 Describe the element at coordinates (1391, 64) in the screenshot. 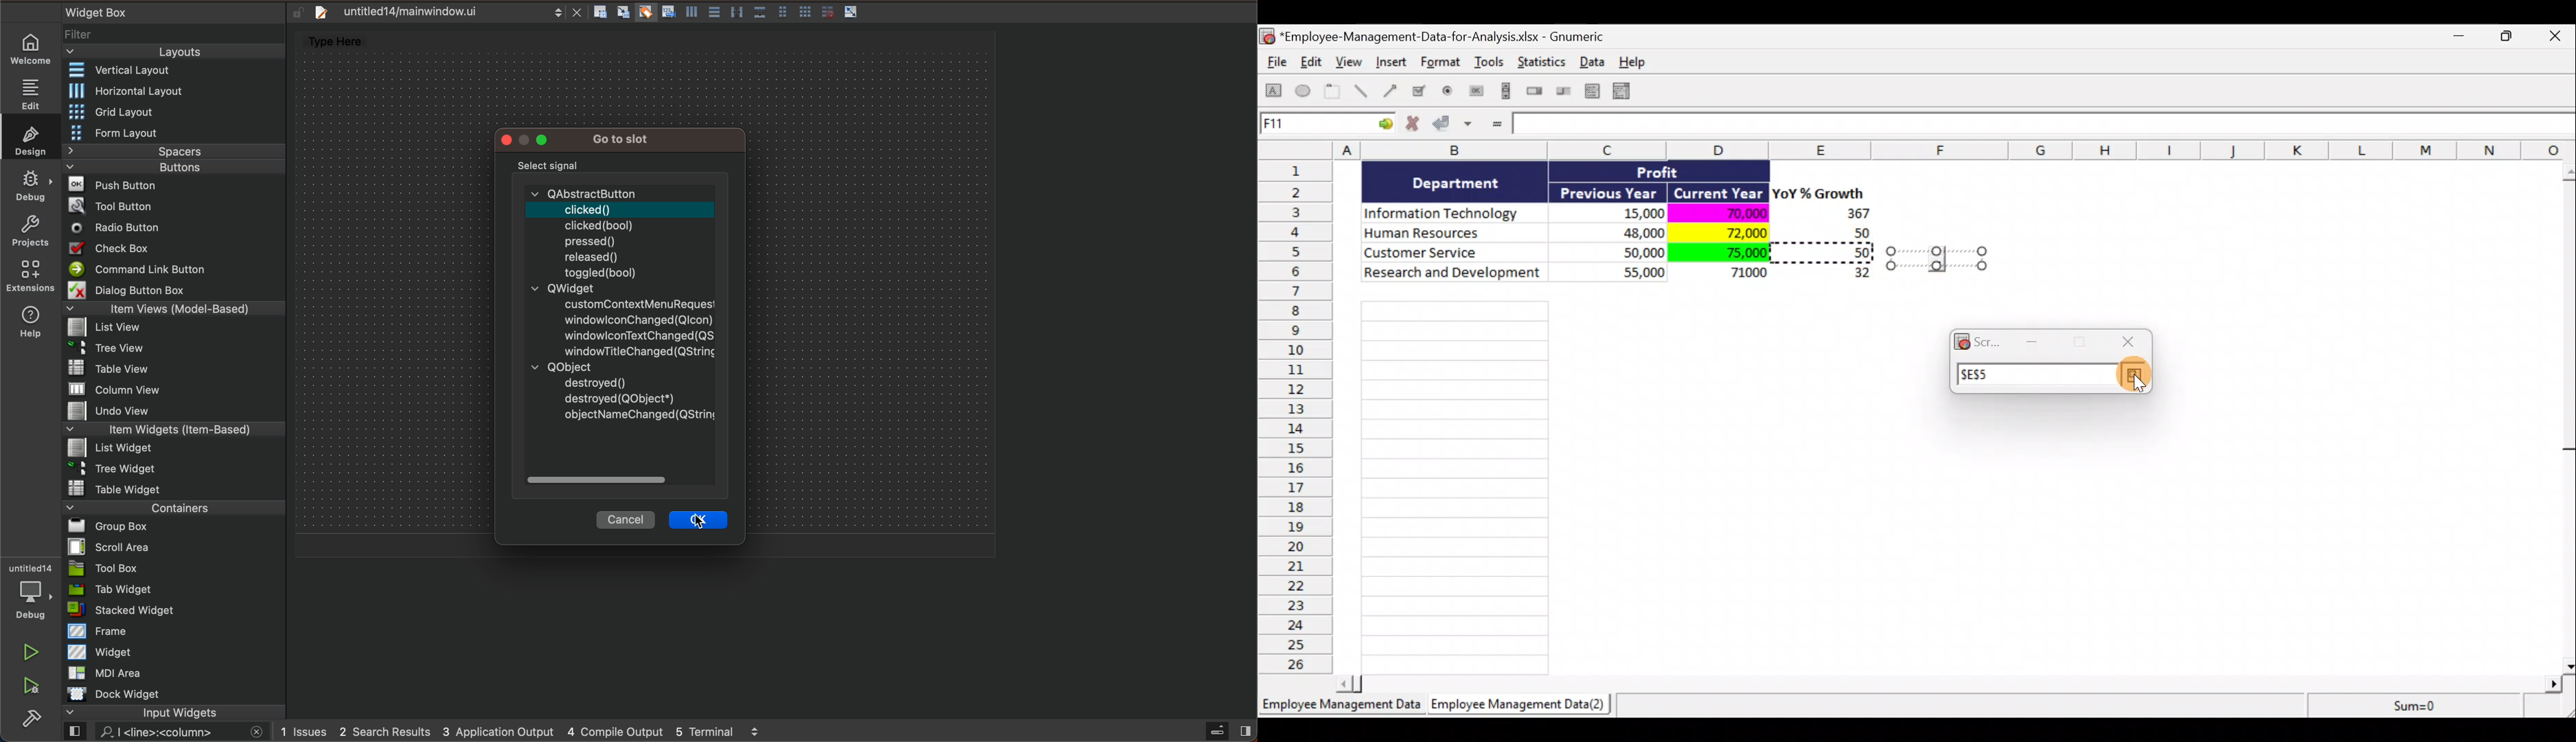

I see `Insert` at that location.